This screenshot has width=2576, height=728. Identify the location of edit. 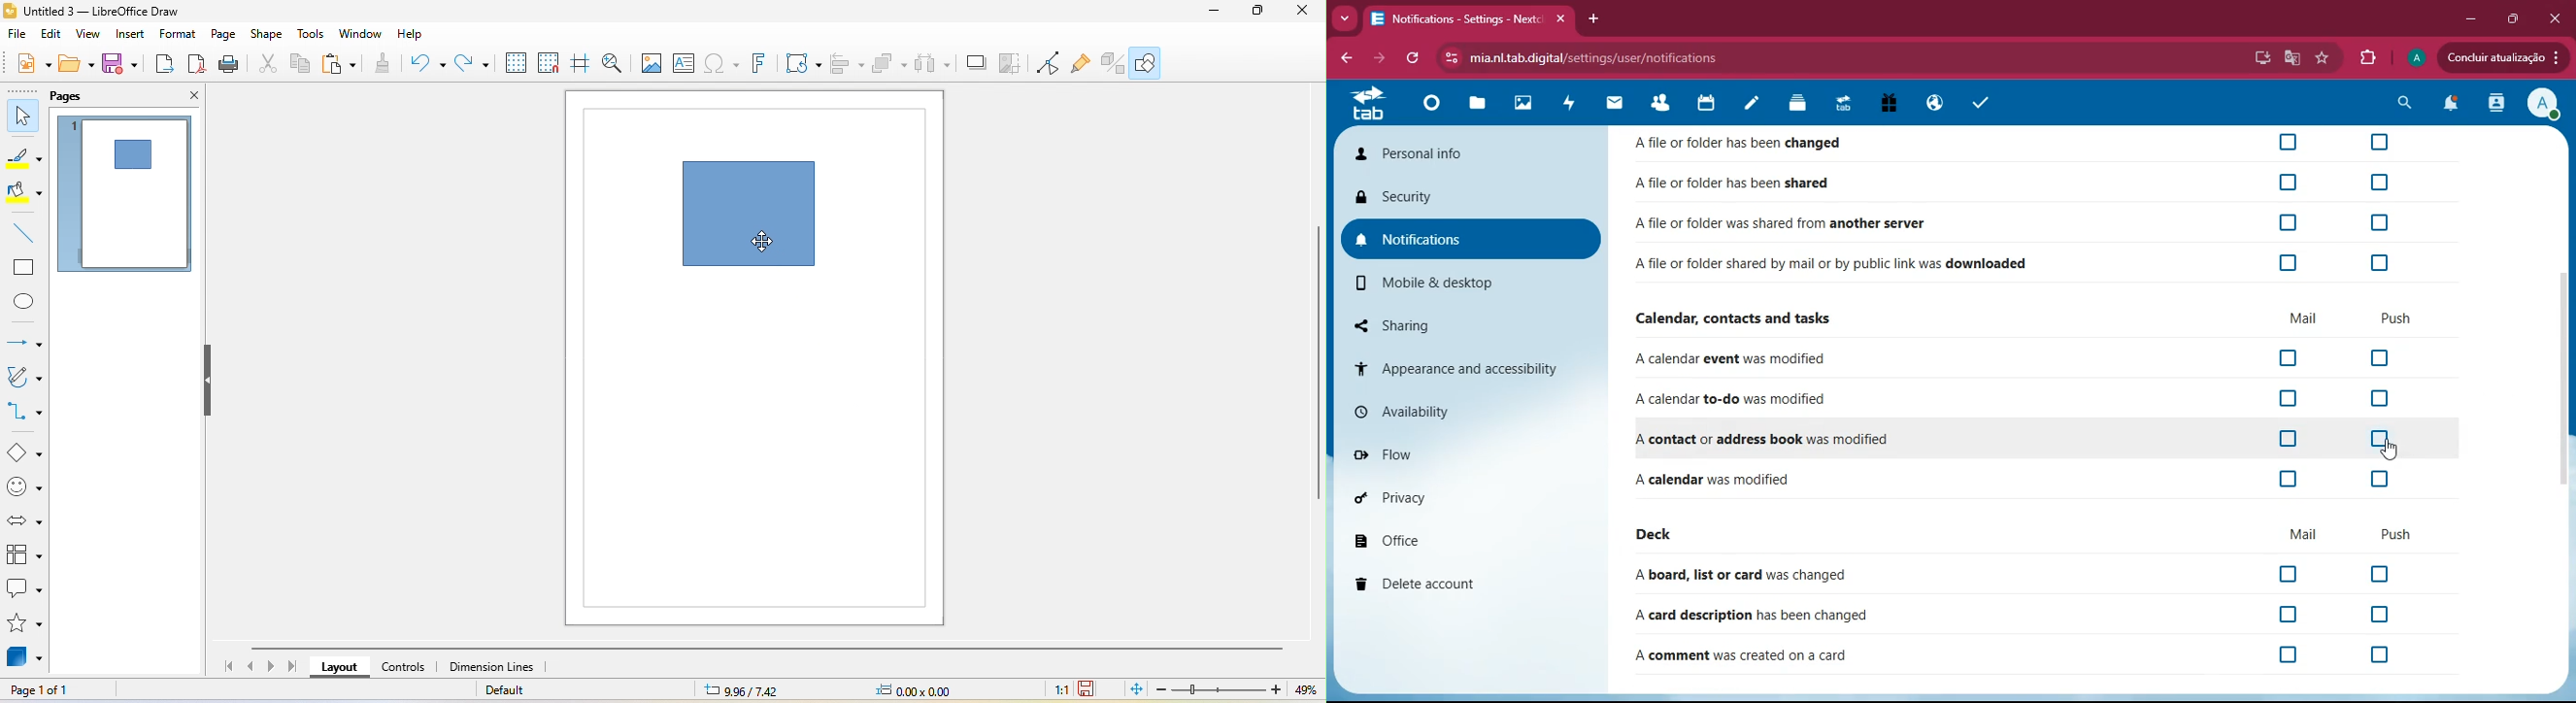
(54, 35).